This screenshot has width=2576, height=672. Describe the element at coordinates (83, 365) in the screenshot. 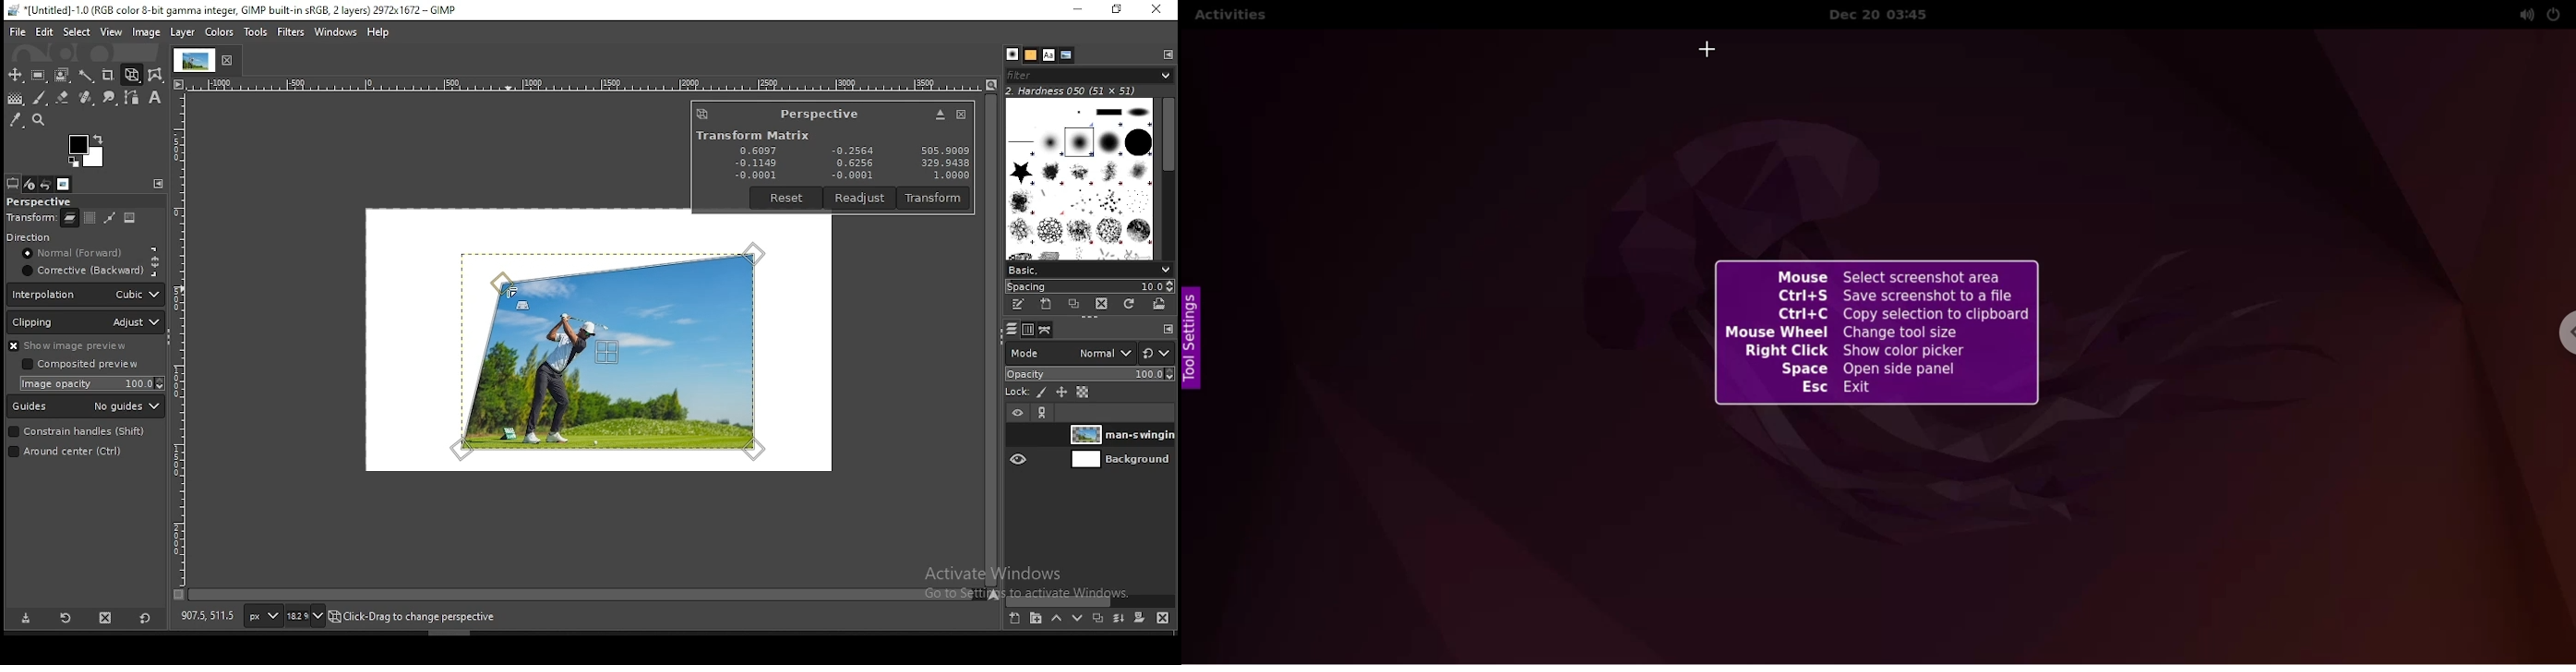

I see `composite preview` at that location.